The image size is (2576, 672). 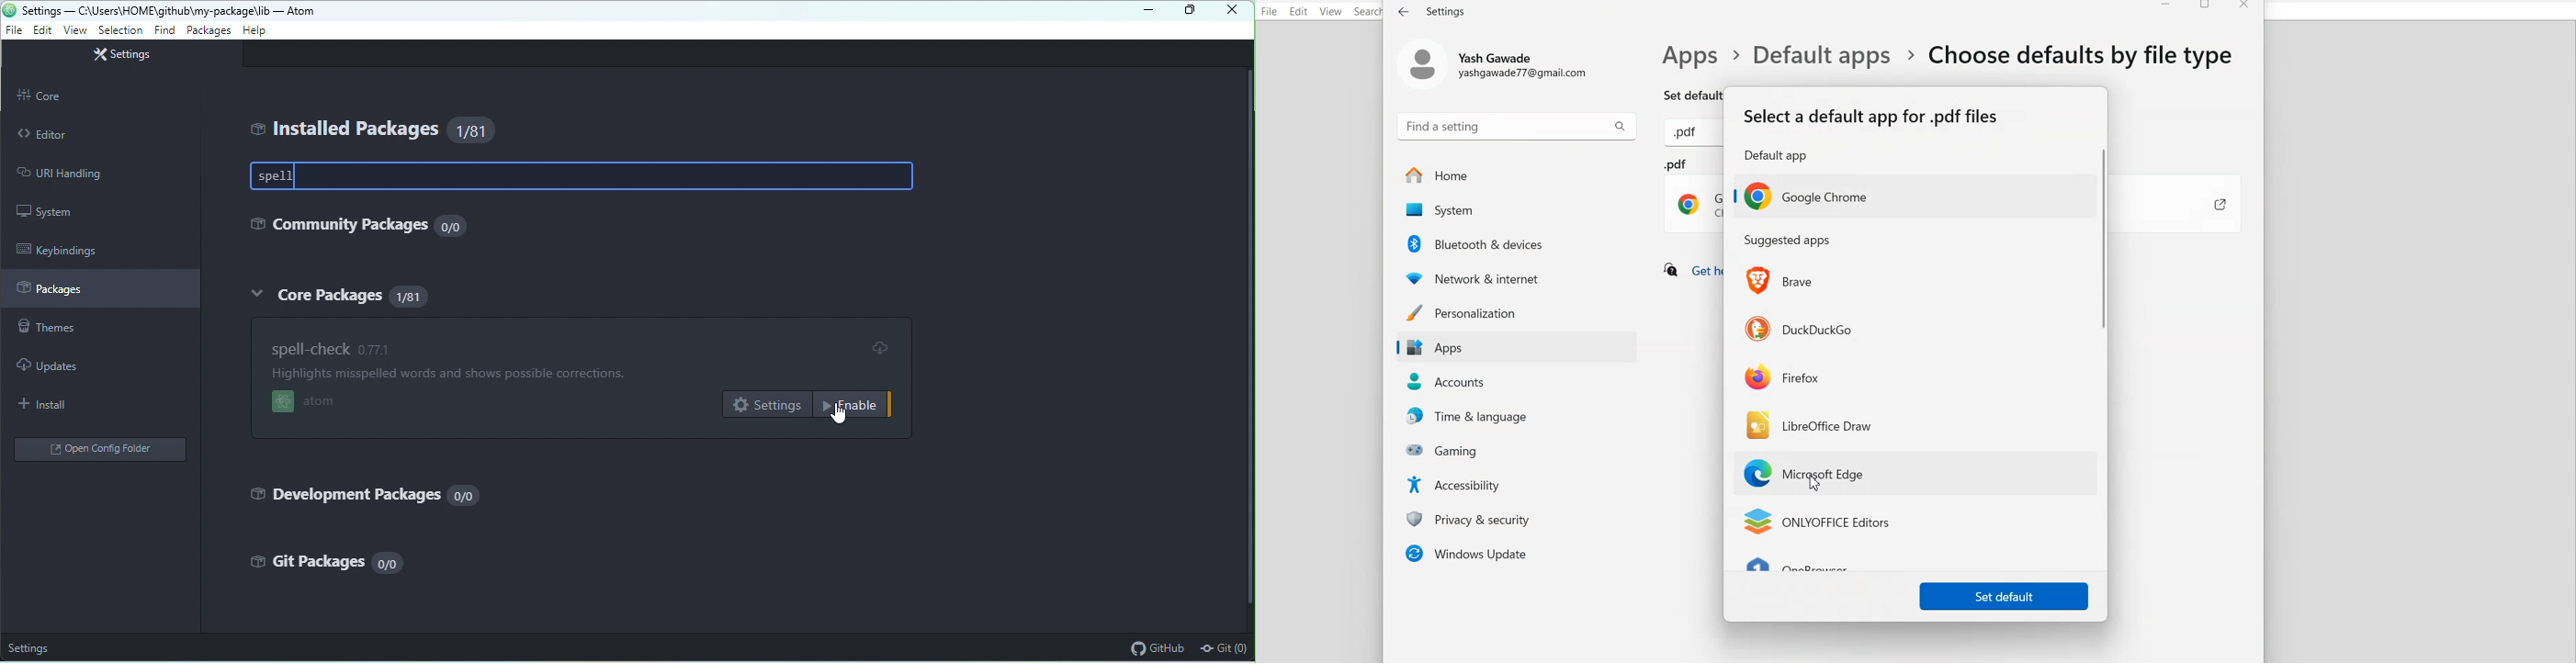 I want to click on community packages, so click(x=354, y=224).